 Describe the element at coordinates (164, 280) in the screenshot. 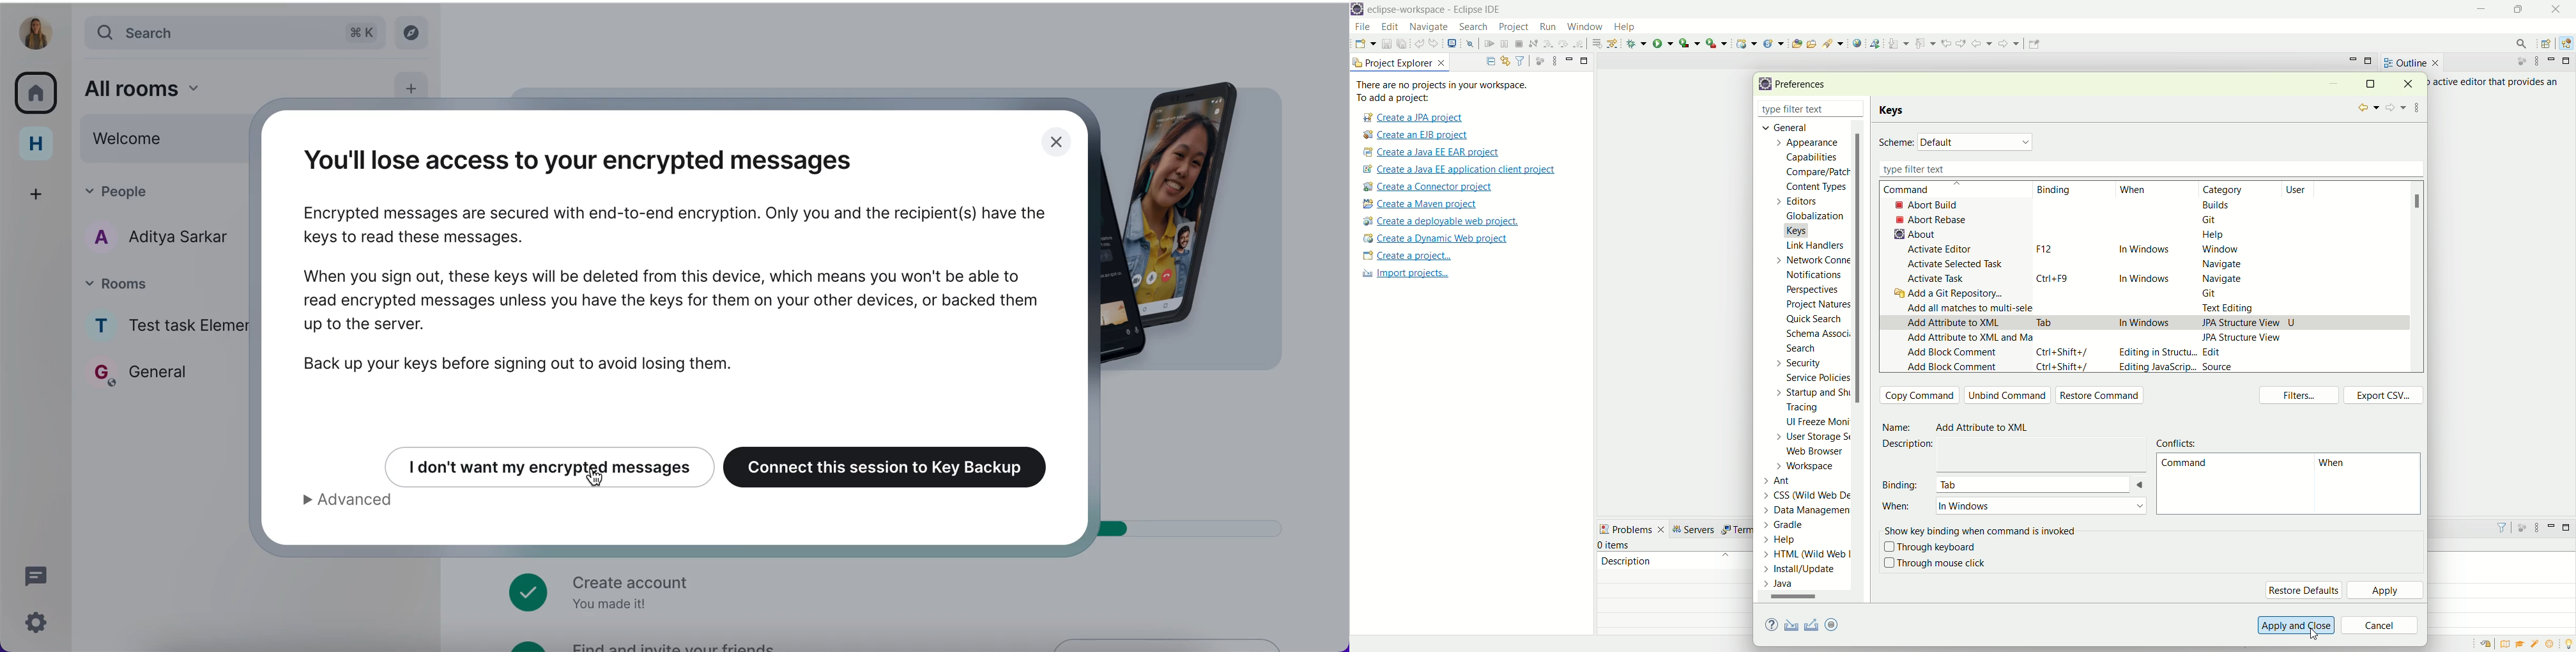

I see `rooms` at that location.